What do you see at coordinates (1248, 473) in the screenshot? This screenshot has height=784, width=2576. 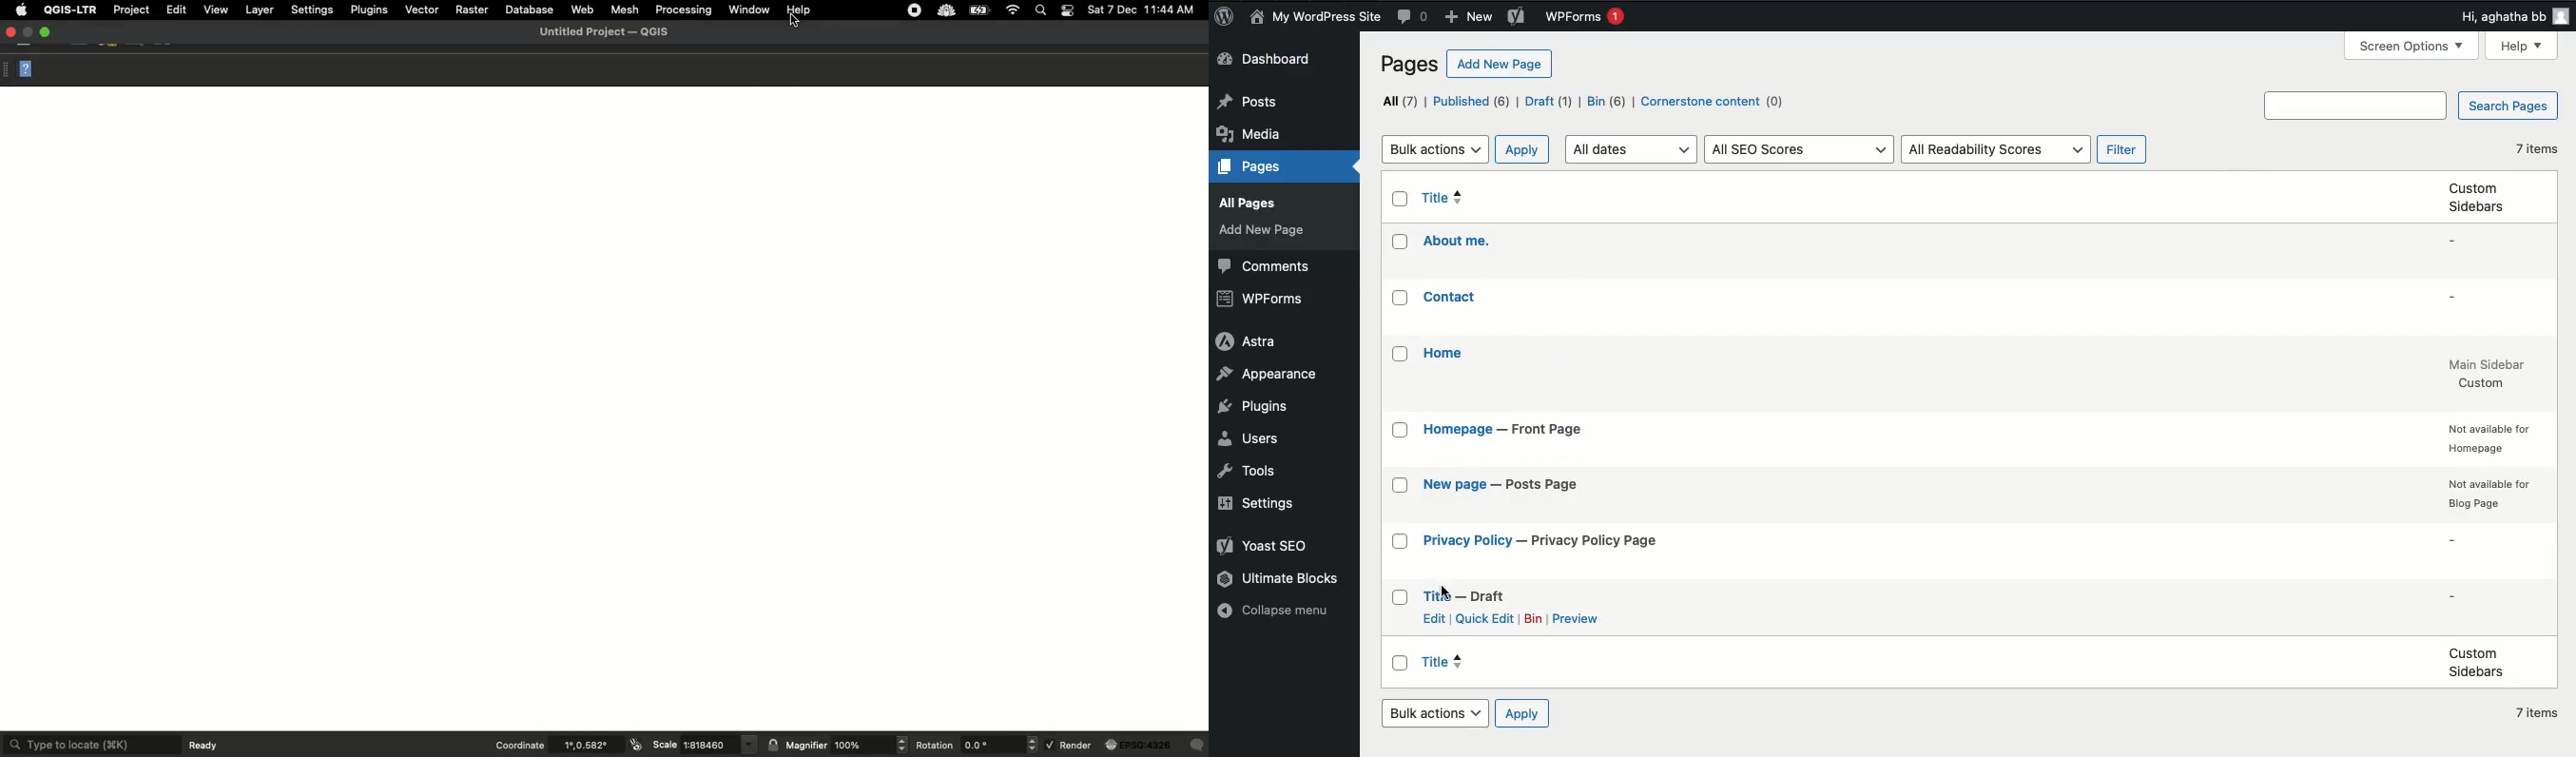 I see `Tools` at bounding box center [1248, 473].